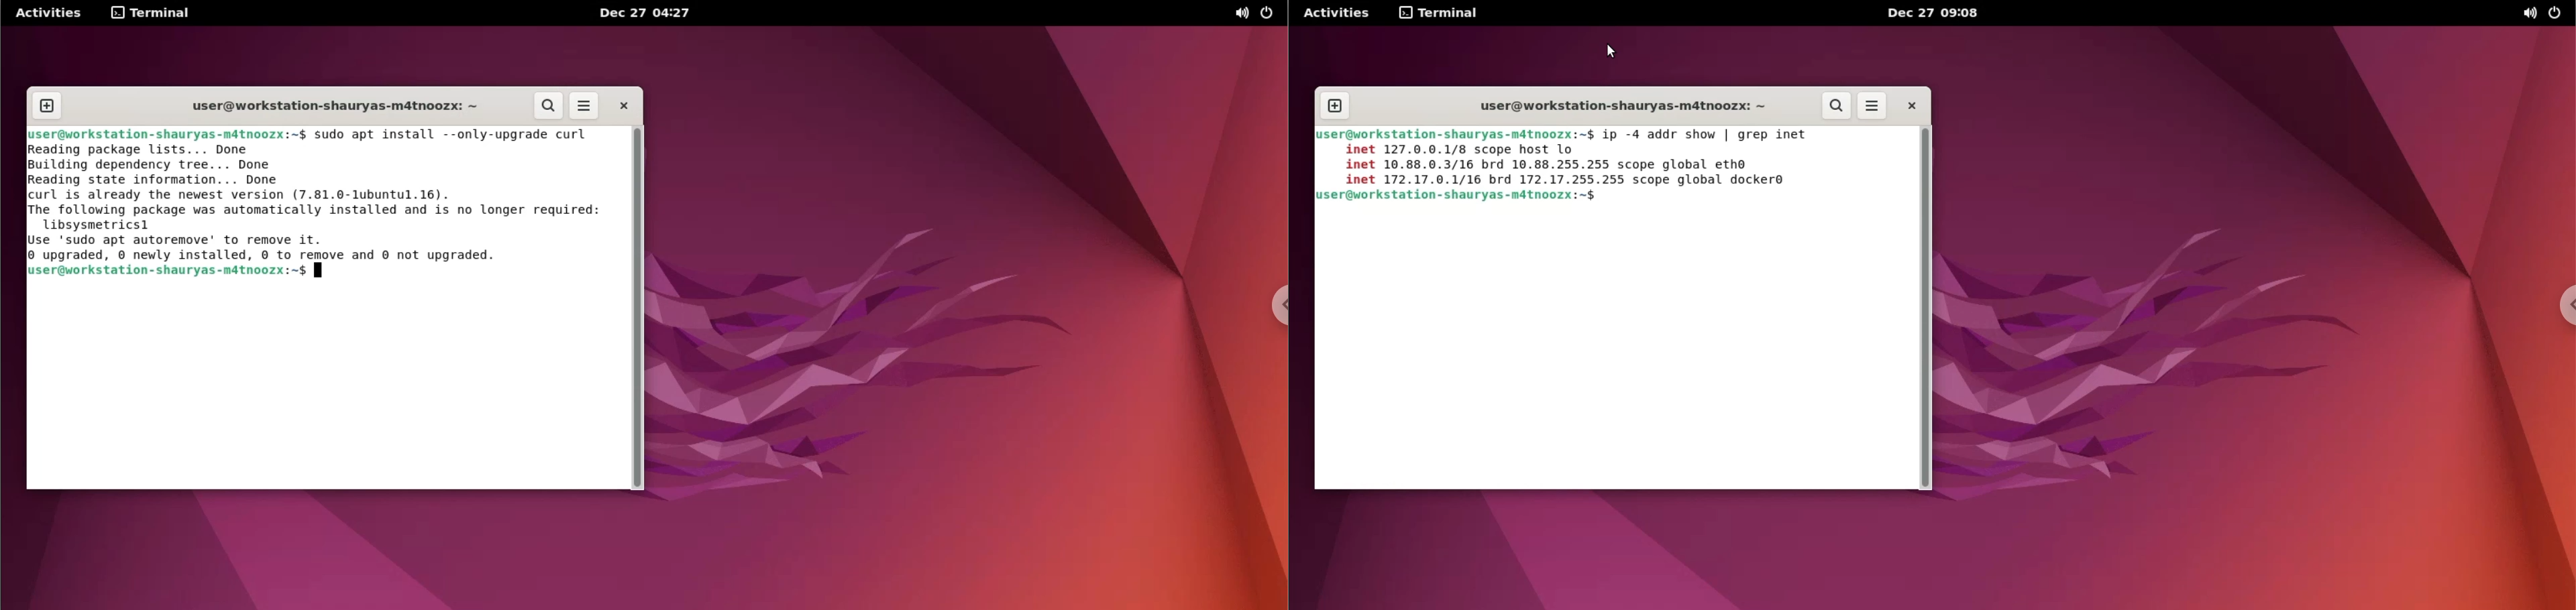 The image size is (2576, 616). What do you see at coordinates (1336, 13) in the screenshot?
I see `Activities` at bounding box center [1336, 13].